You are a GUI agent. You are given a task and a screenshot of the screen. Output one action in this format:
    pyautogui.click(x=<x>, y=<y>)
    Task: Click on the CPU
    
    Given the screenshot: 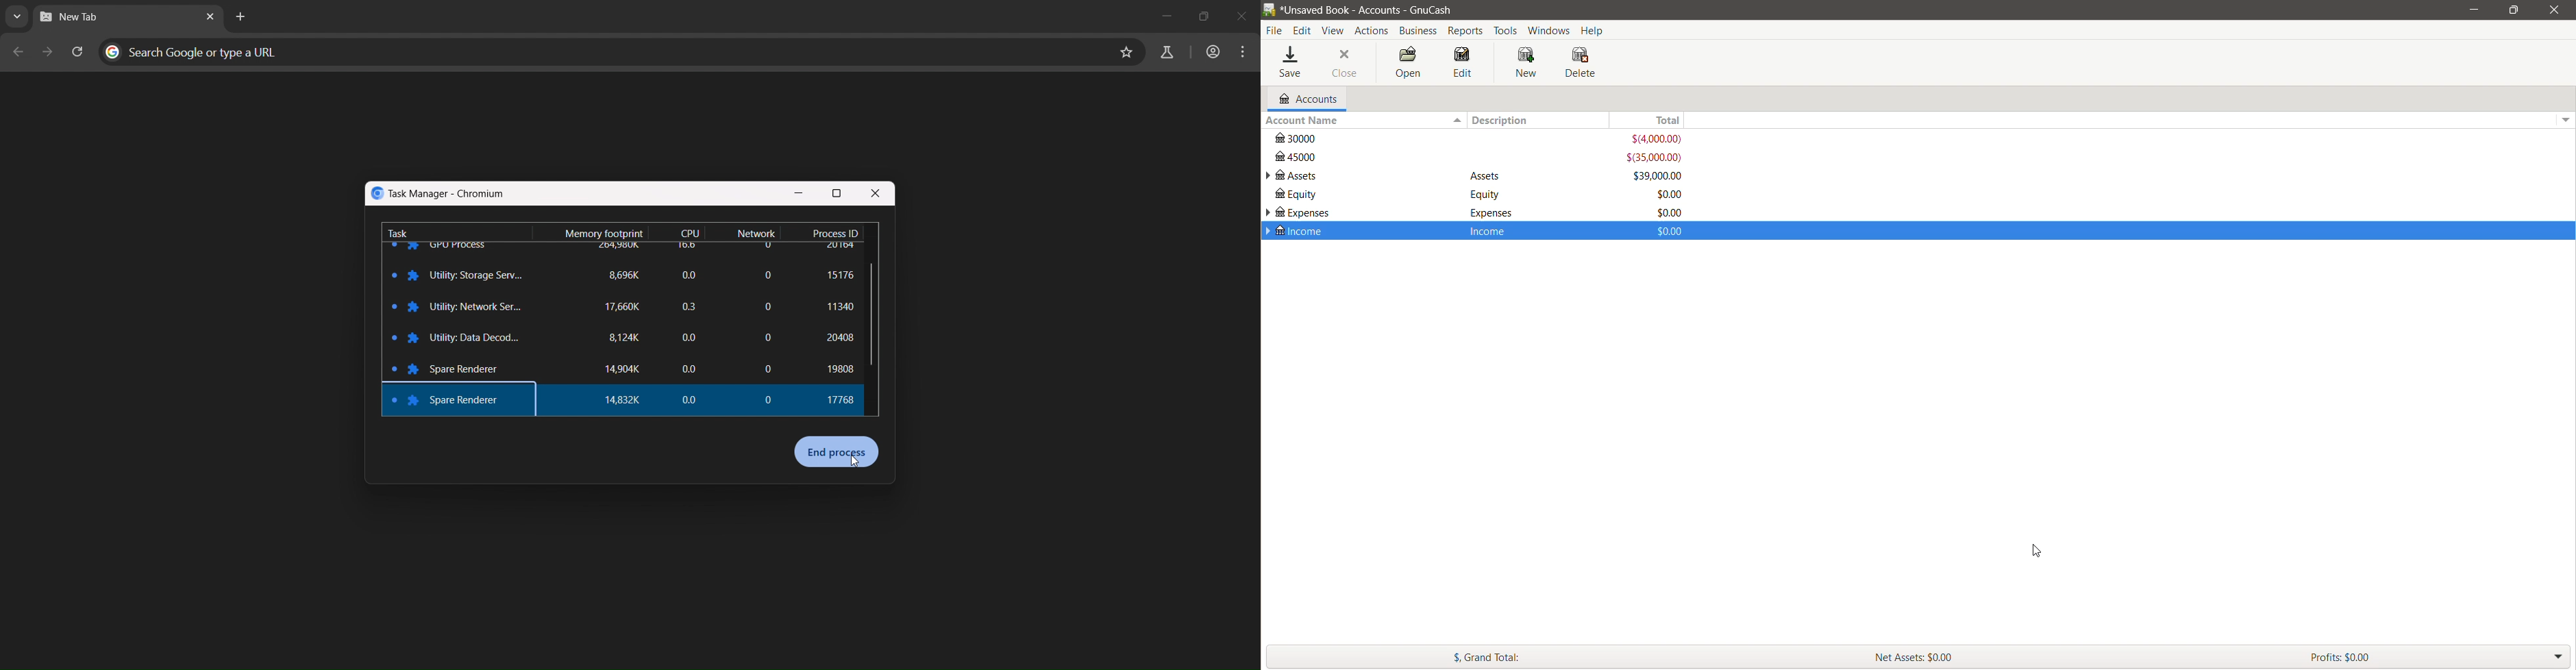 What is the action you would take?
    pyautogui.click(x=692, y=232)
    